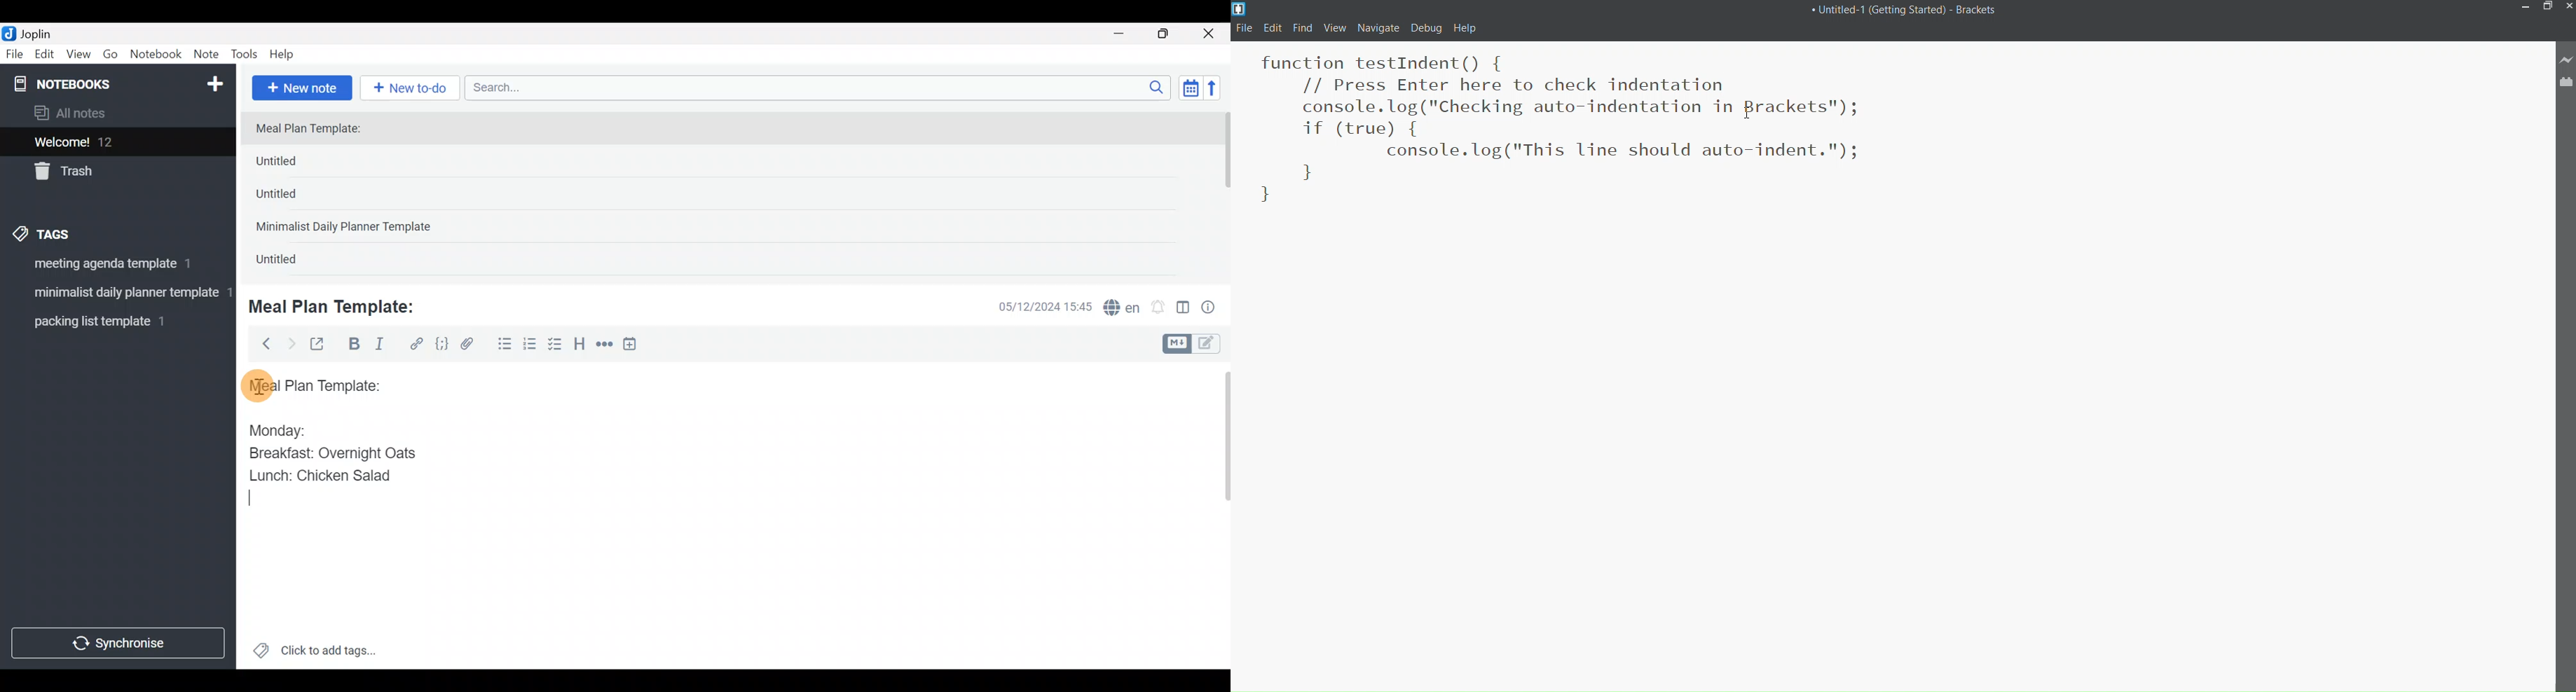 This screenshot has width=2576, height=700. What do you see at coordinates (1184, 309) in the screenshot?
I see `Toggle editor layout` at bounding box center [1184, 309].